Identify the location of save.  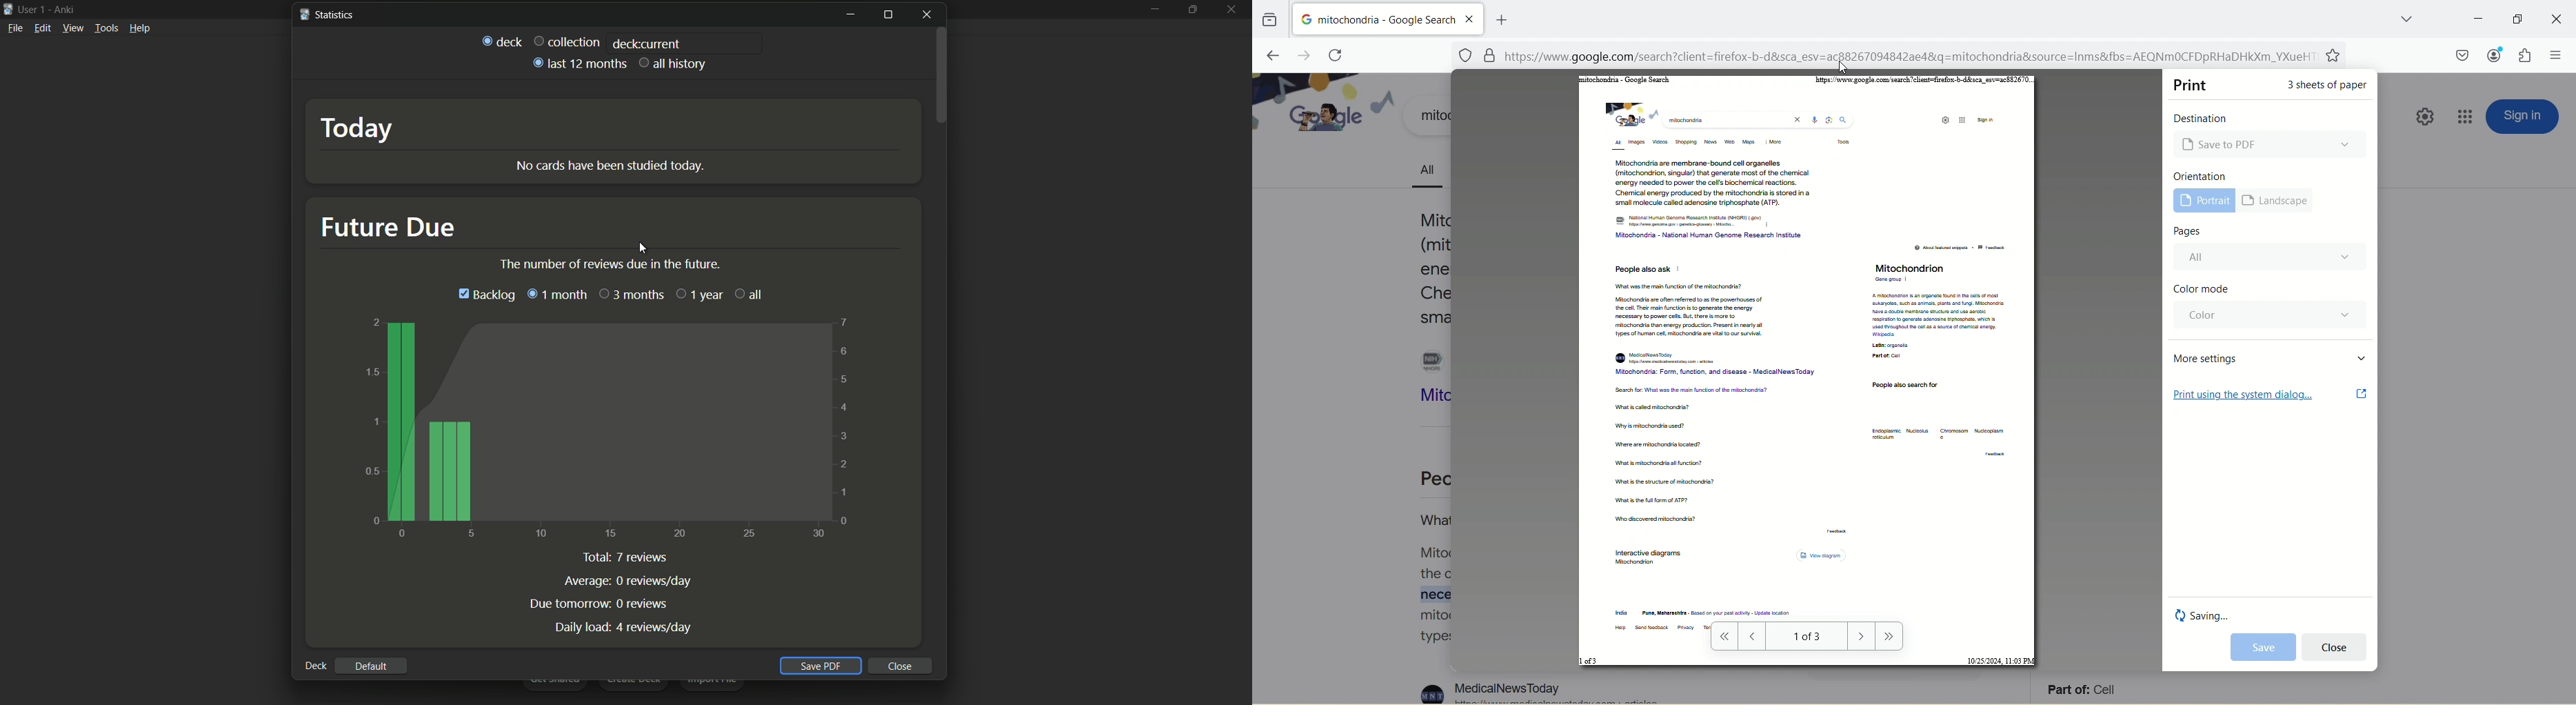
(2261, 648).